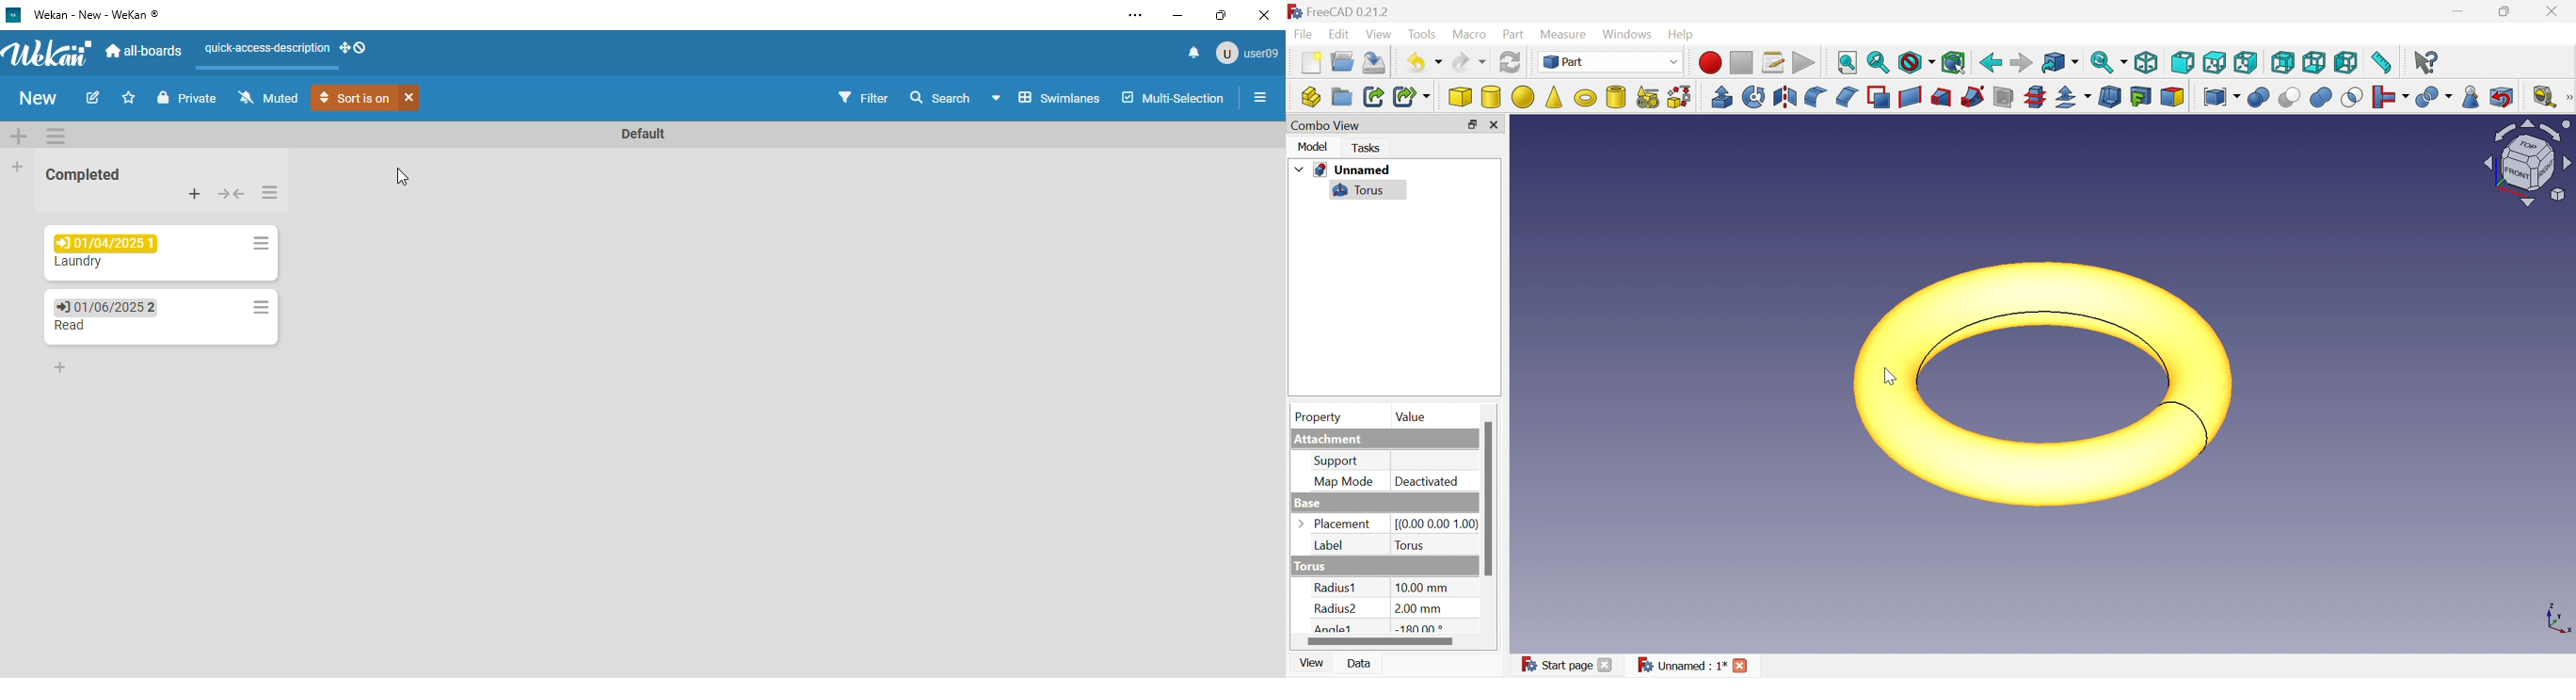  I want to click on Deactivated, so click(1429, 482).